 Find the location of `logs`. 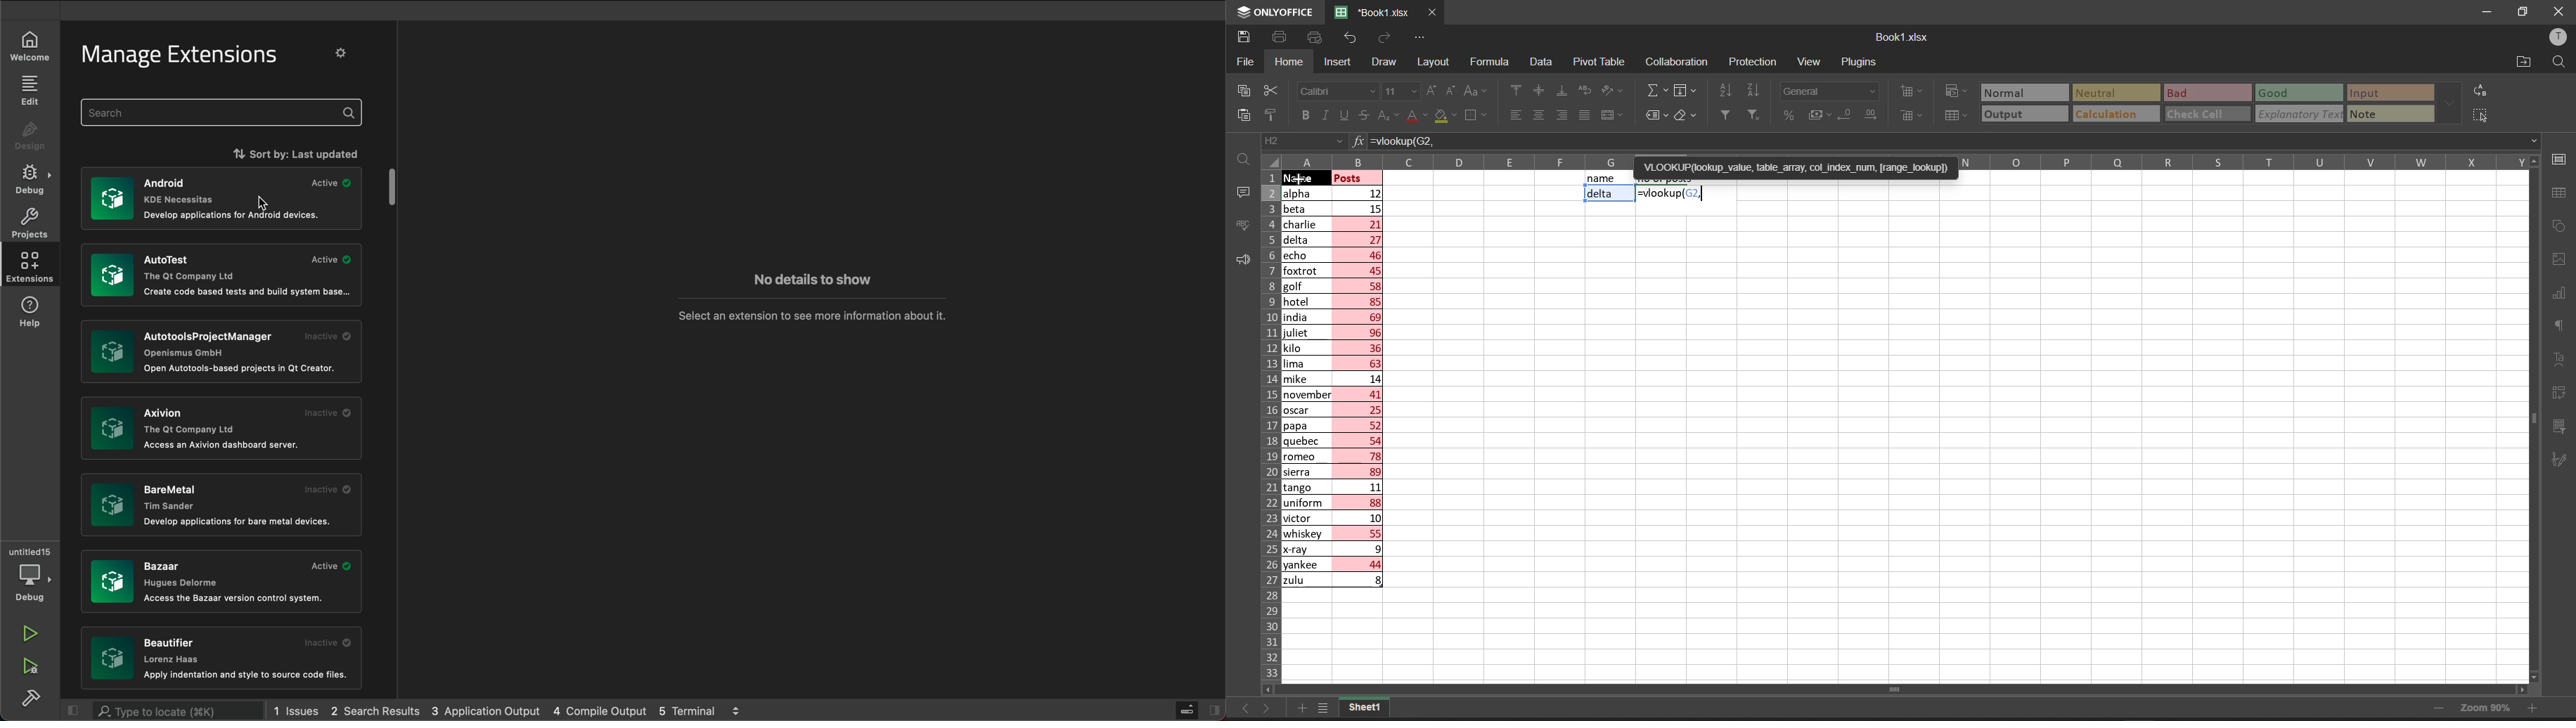

logs is located at coordinates (300, 709).